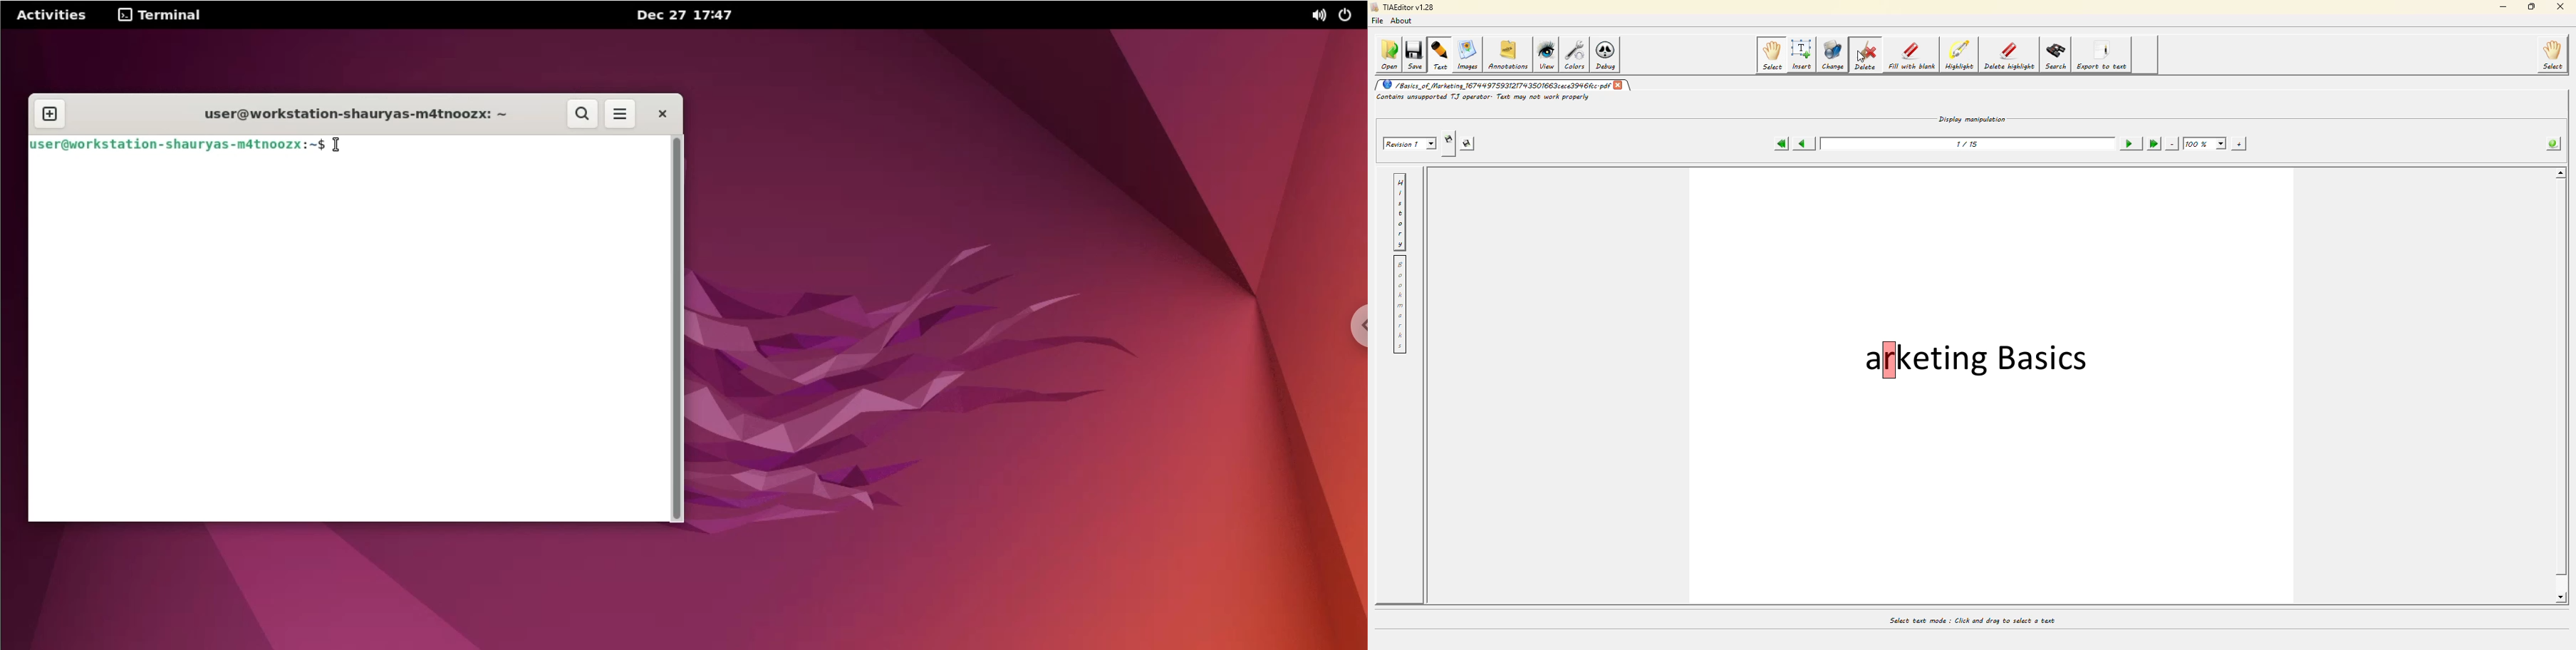  What do you see at coordinates (623, 114) in the screenshot?
I see `more options` at bounding box center [623, 114].